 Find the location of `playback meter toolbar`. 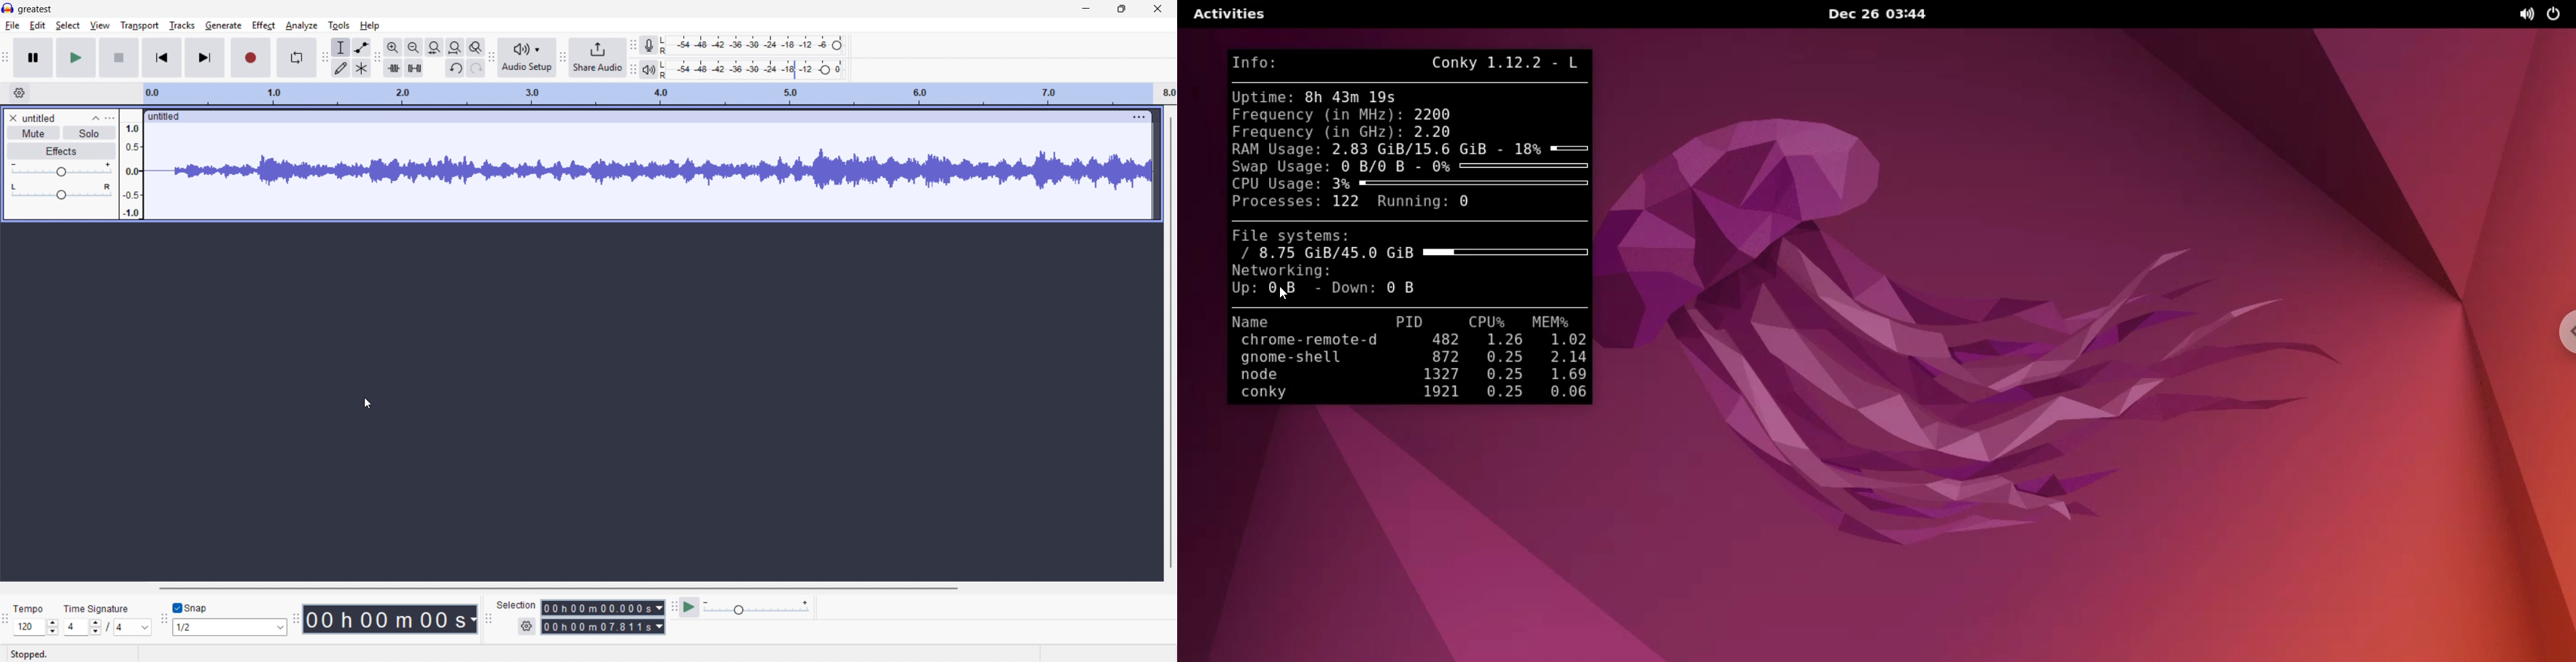

playback meter toolbar is located at coordinates (633, 70).